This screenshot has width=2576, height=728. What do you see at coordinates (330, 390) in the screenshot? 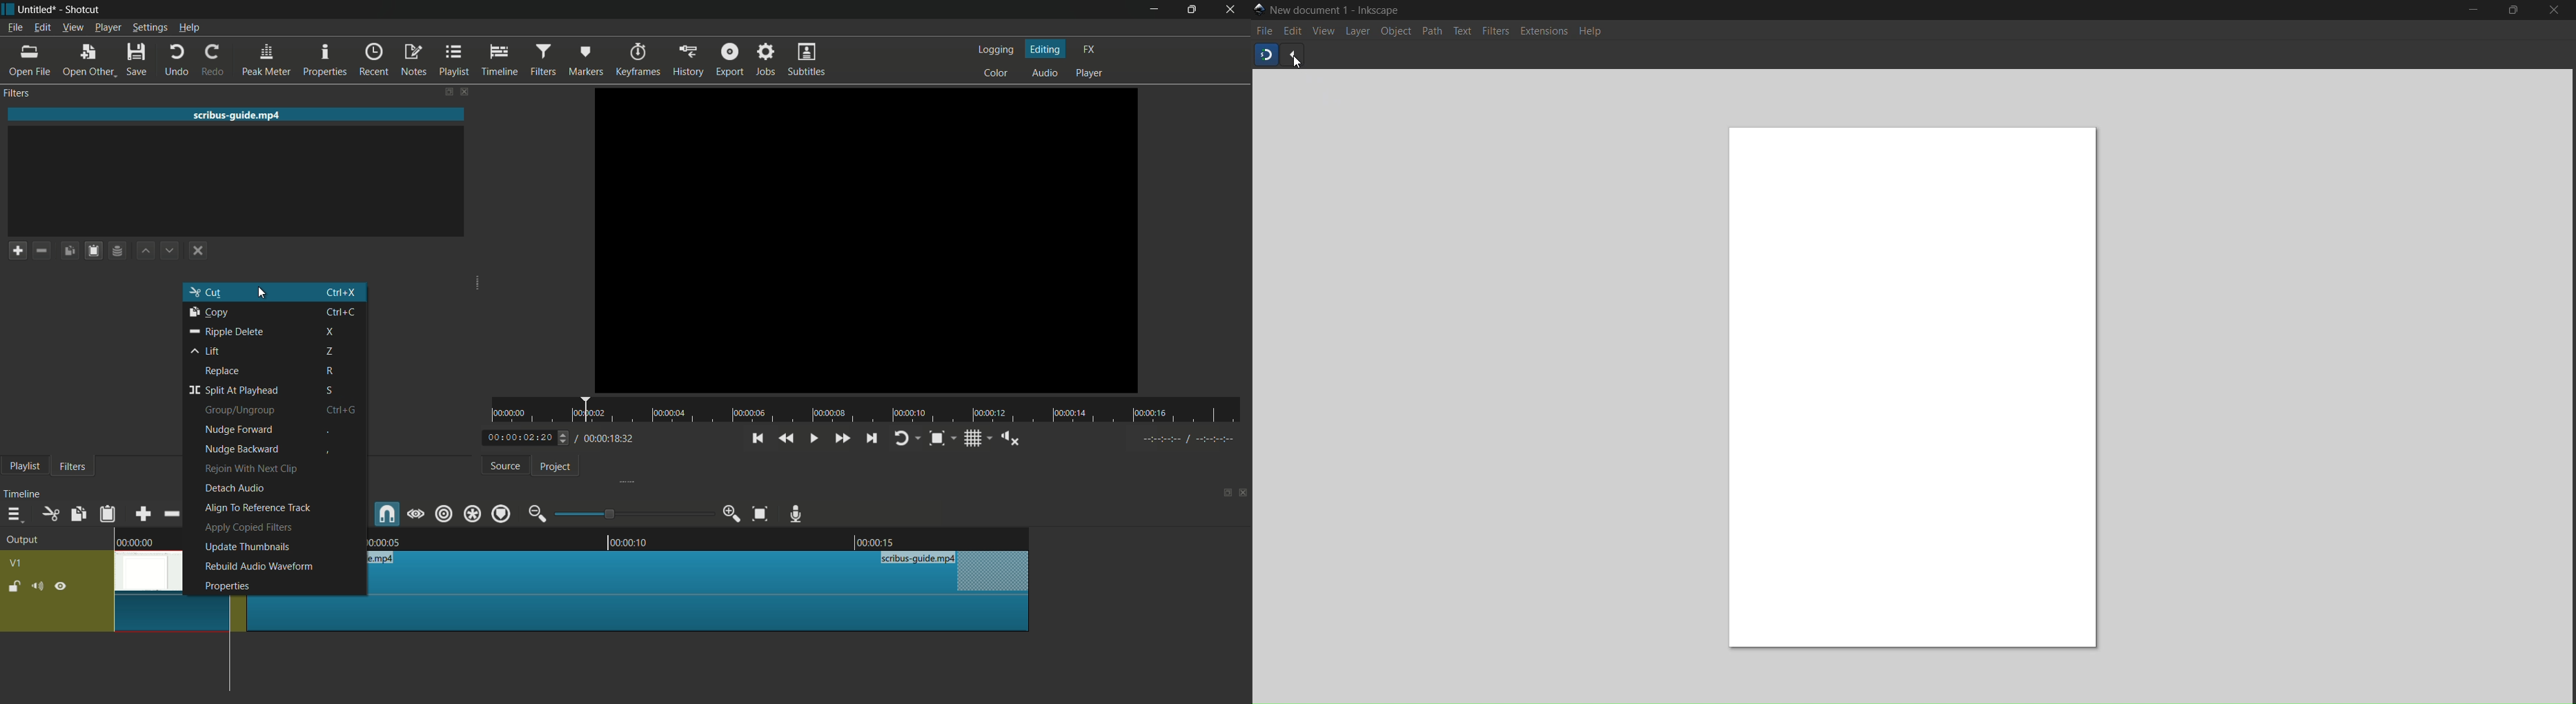
I see `keyboard shortcut` at bounding box center [330, 390].